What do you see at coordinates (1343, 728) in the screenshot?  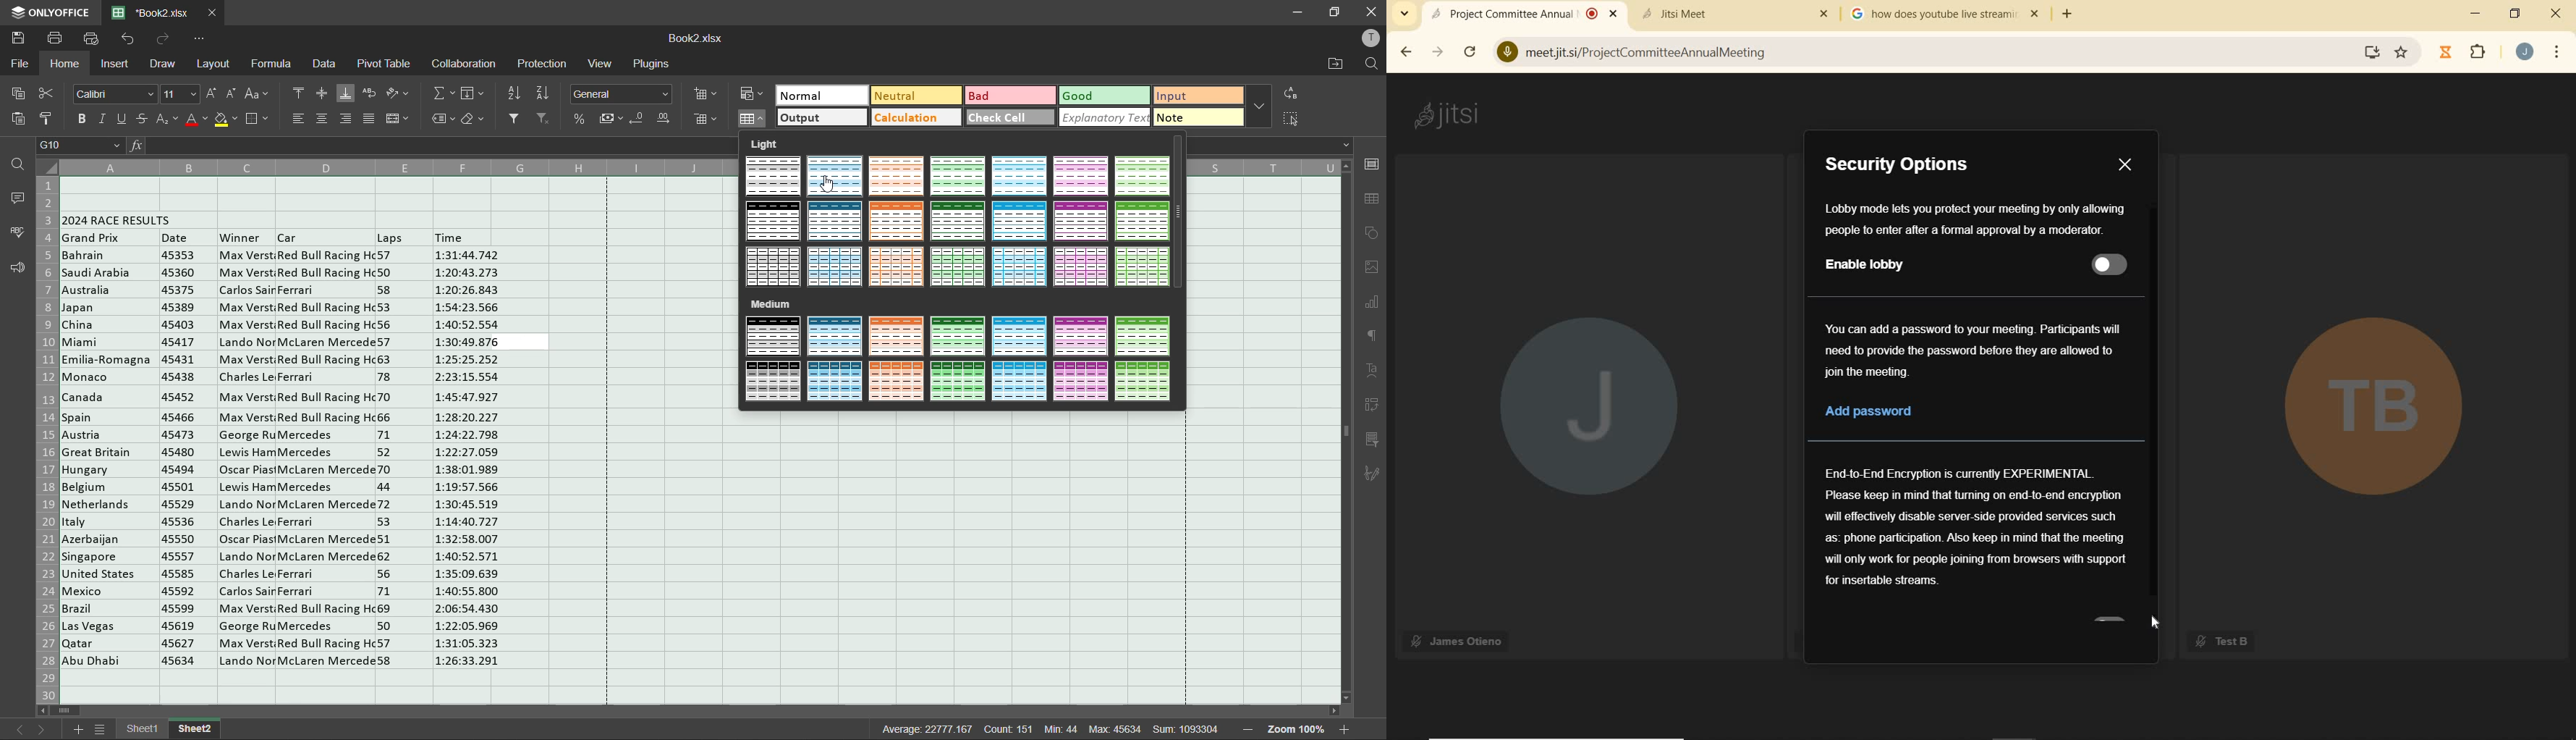 I see `zoom in` at bounding box center [1343, 728].